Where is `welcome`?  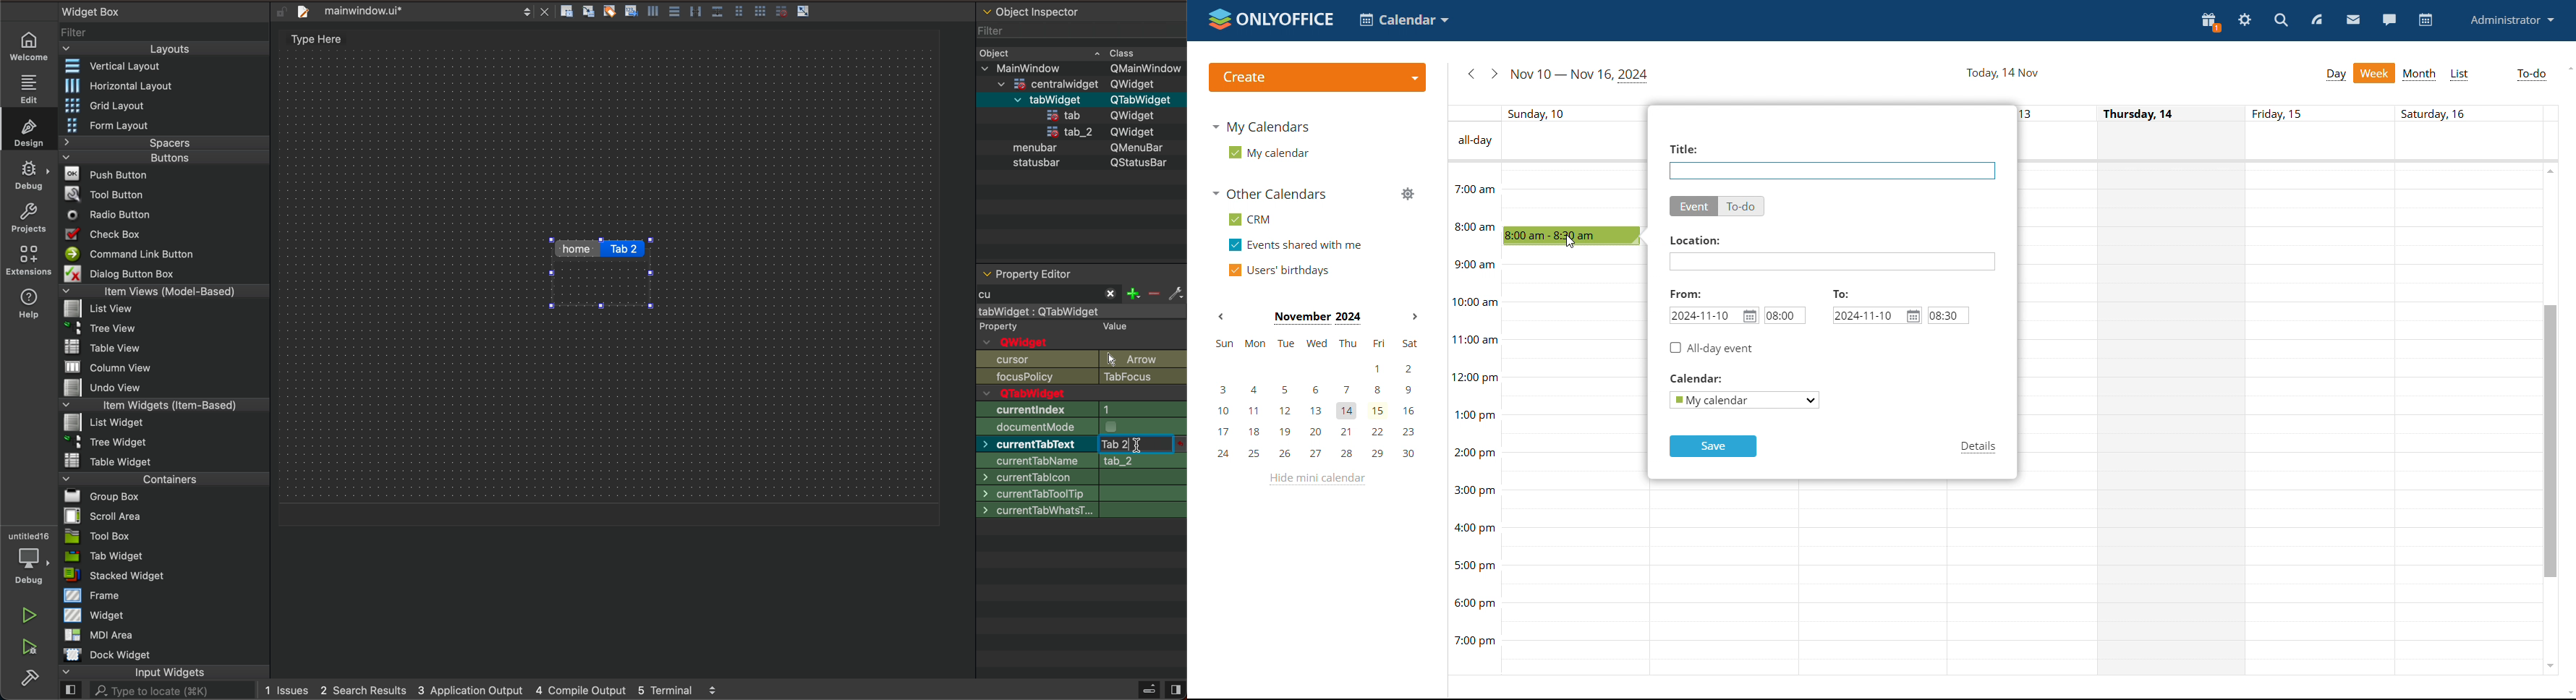
welcome is located at coordinates (27, 47).